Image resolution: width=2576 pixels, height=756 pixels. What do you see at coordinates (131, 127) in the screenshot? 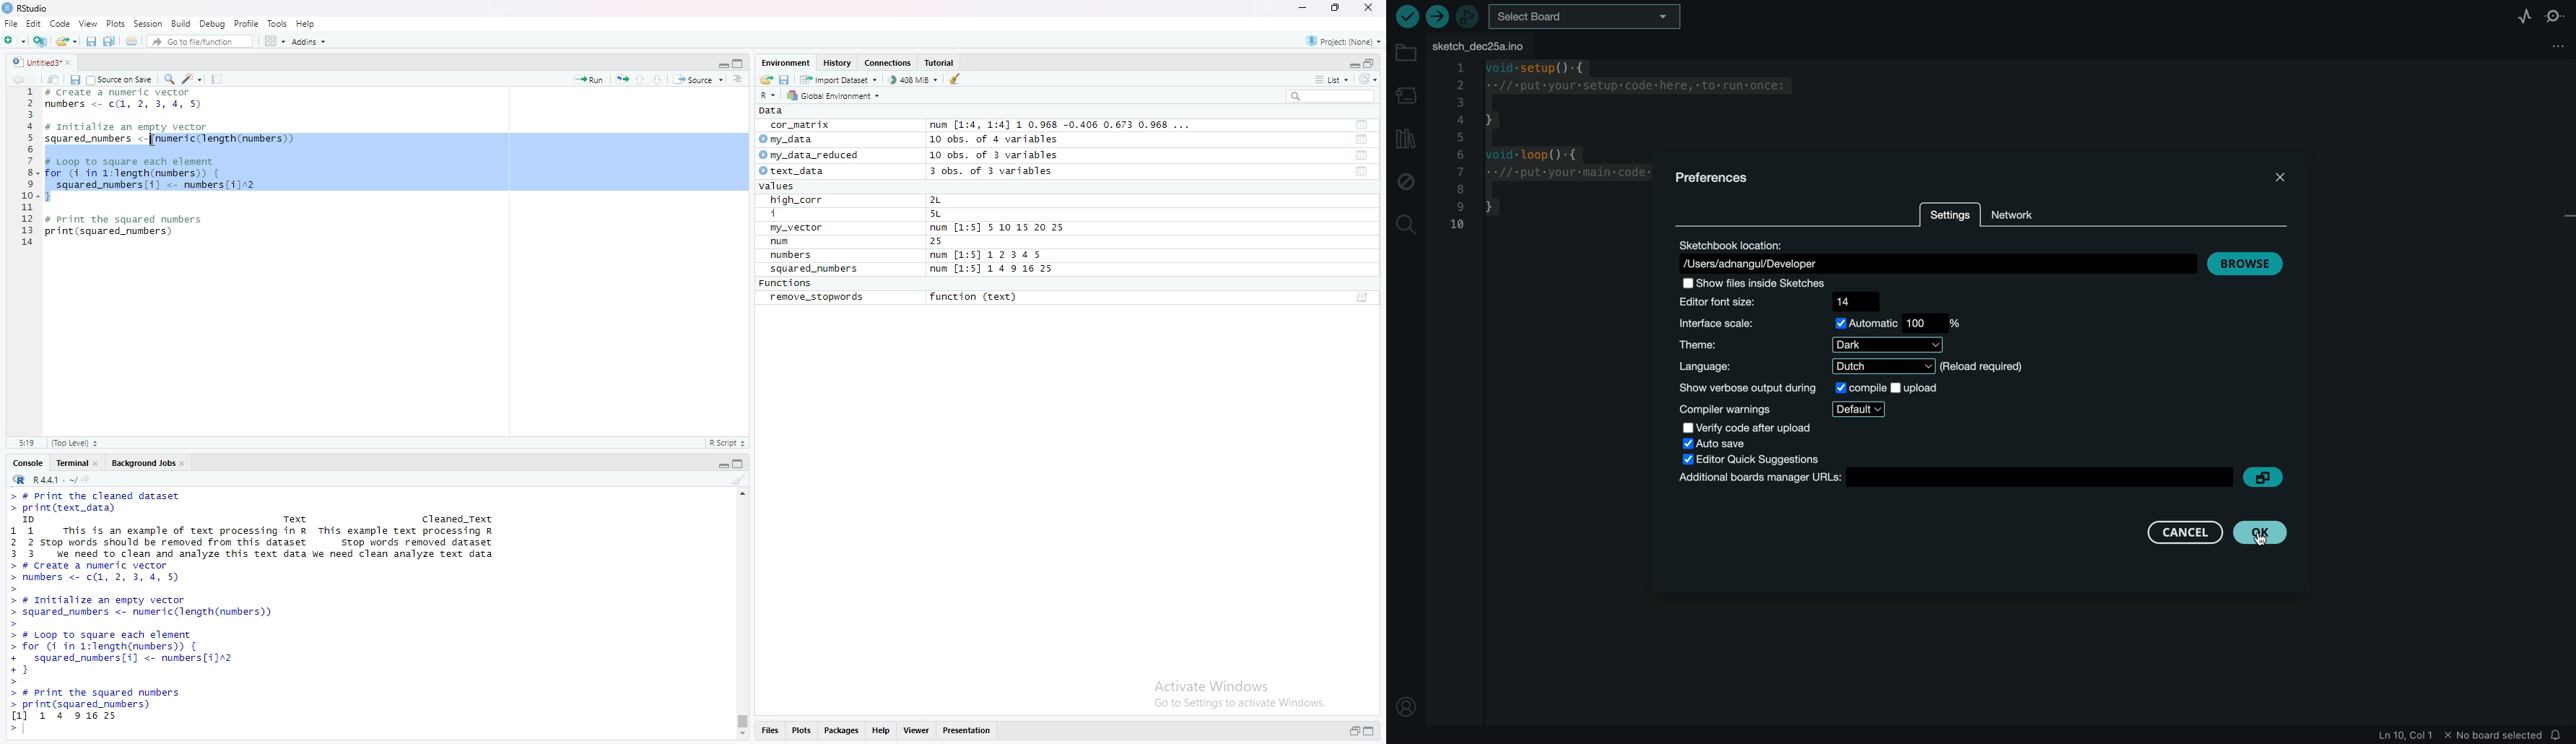
I see `# Initialize an empty vector` at bounding box center [131, 127].